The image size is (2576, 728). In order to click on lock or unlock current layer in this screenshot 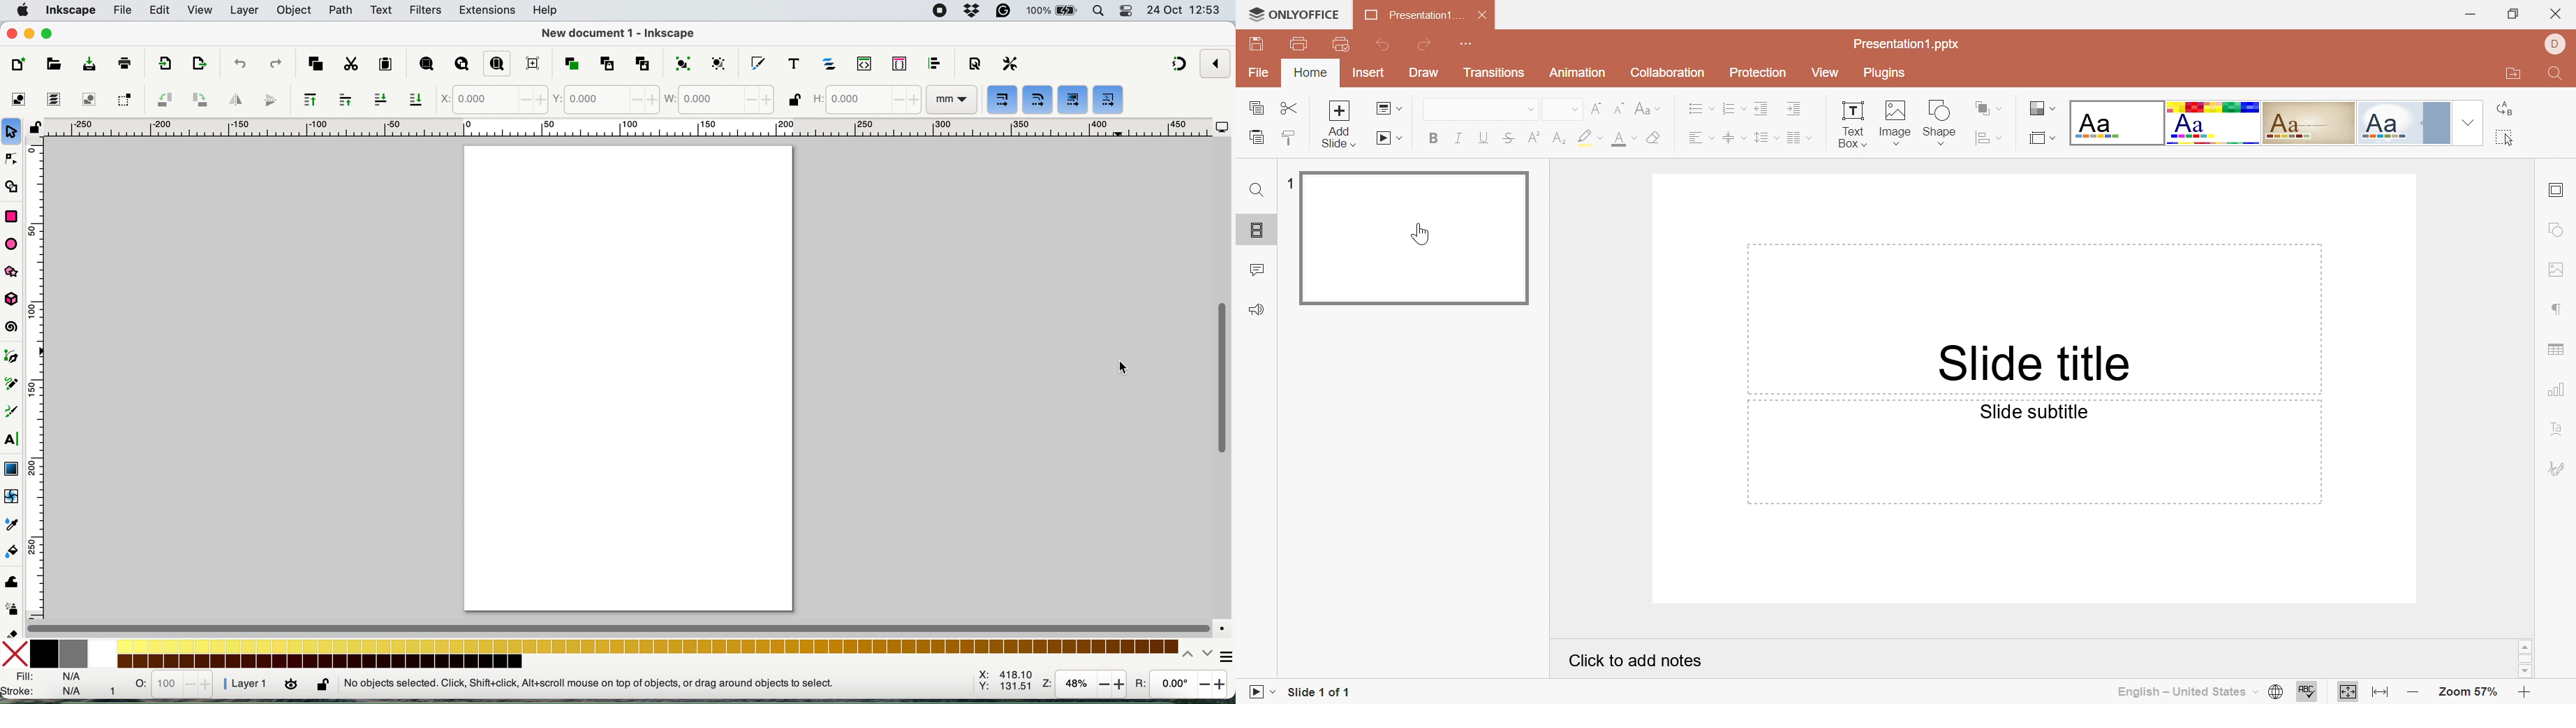, I will do `click(321, 686)`.